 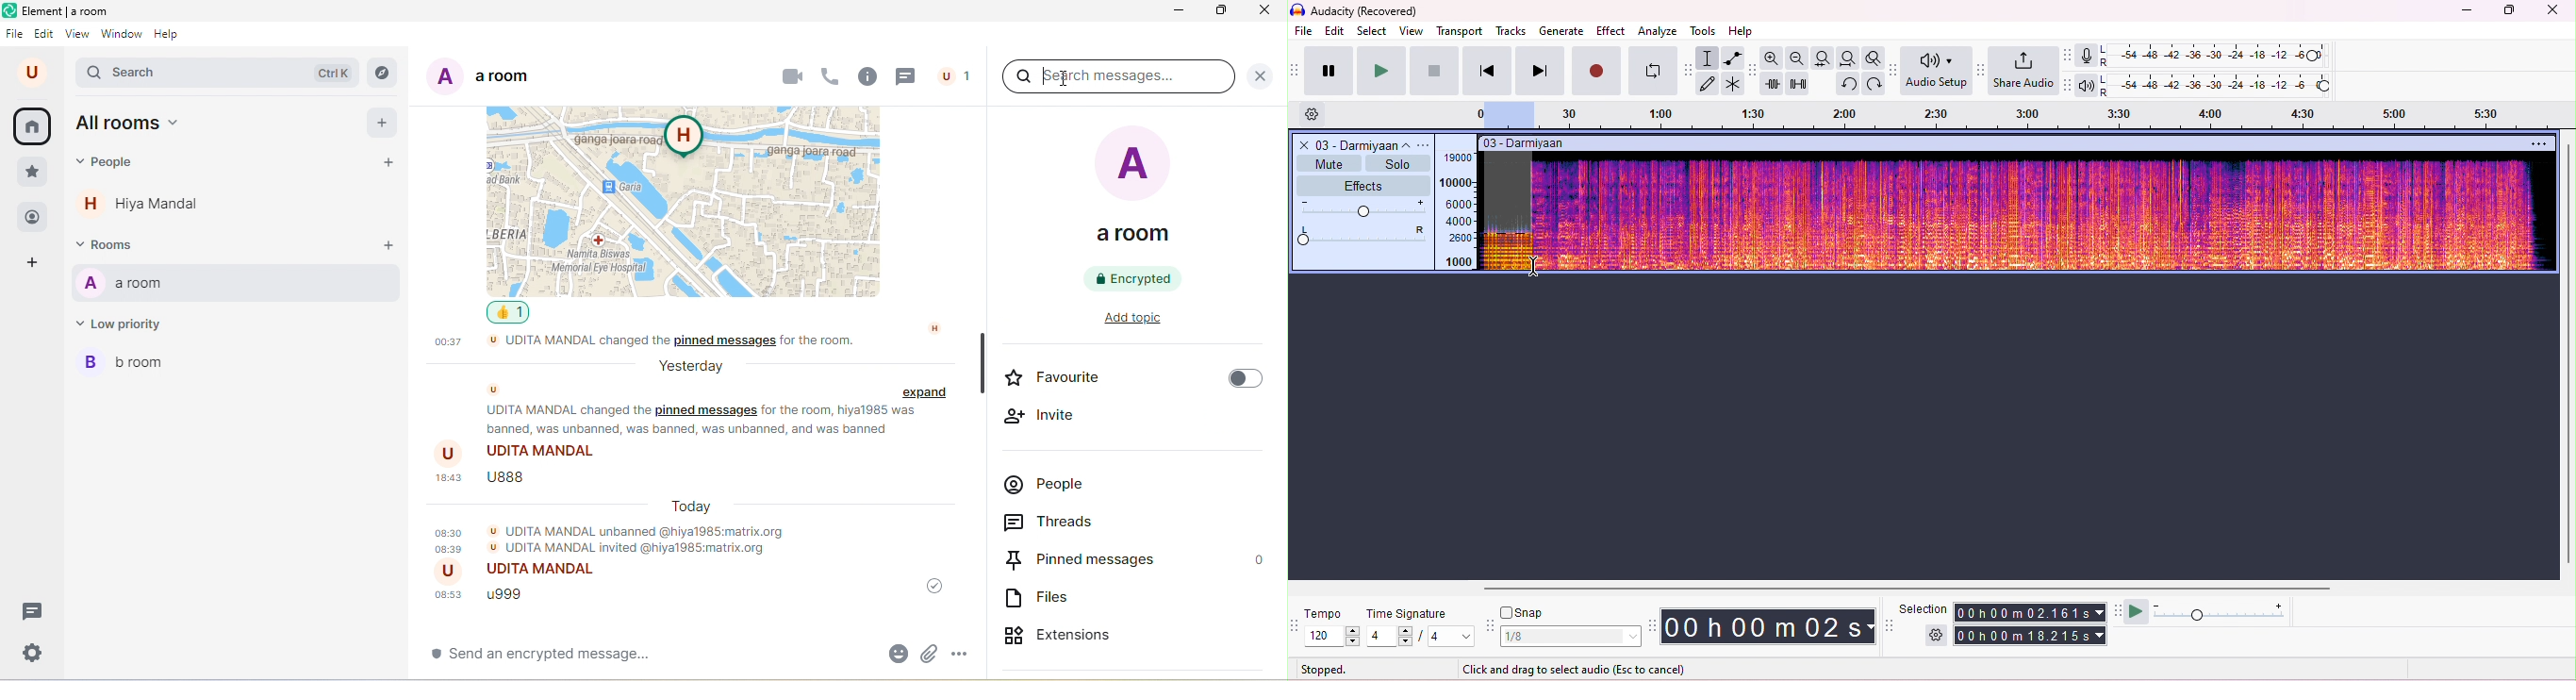 What do you see at coordinates (1924, 608) in the screenshot?
I see `selection` at bounding box center [1924, 608].